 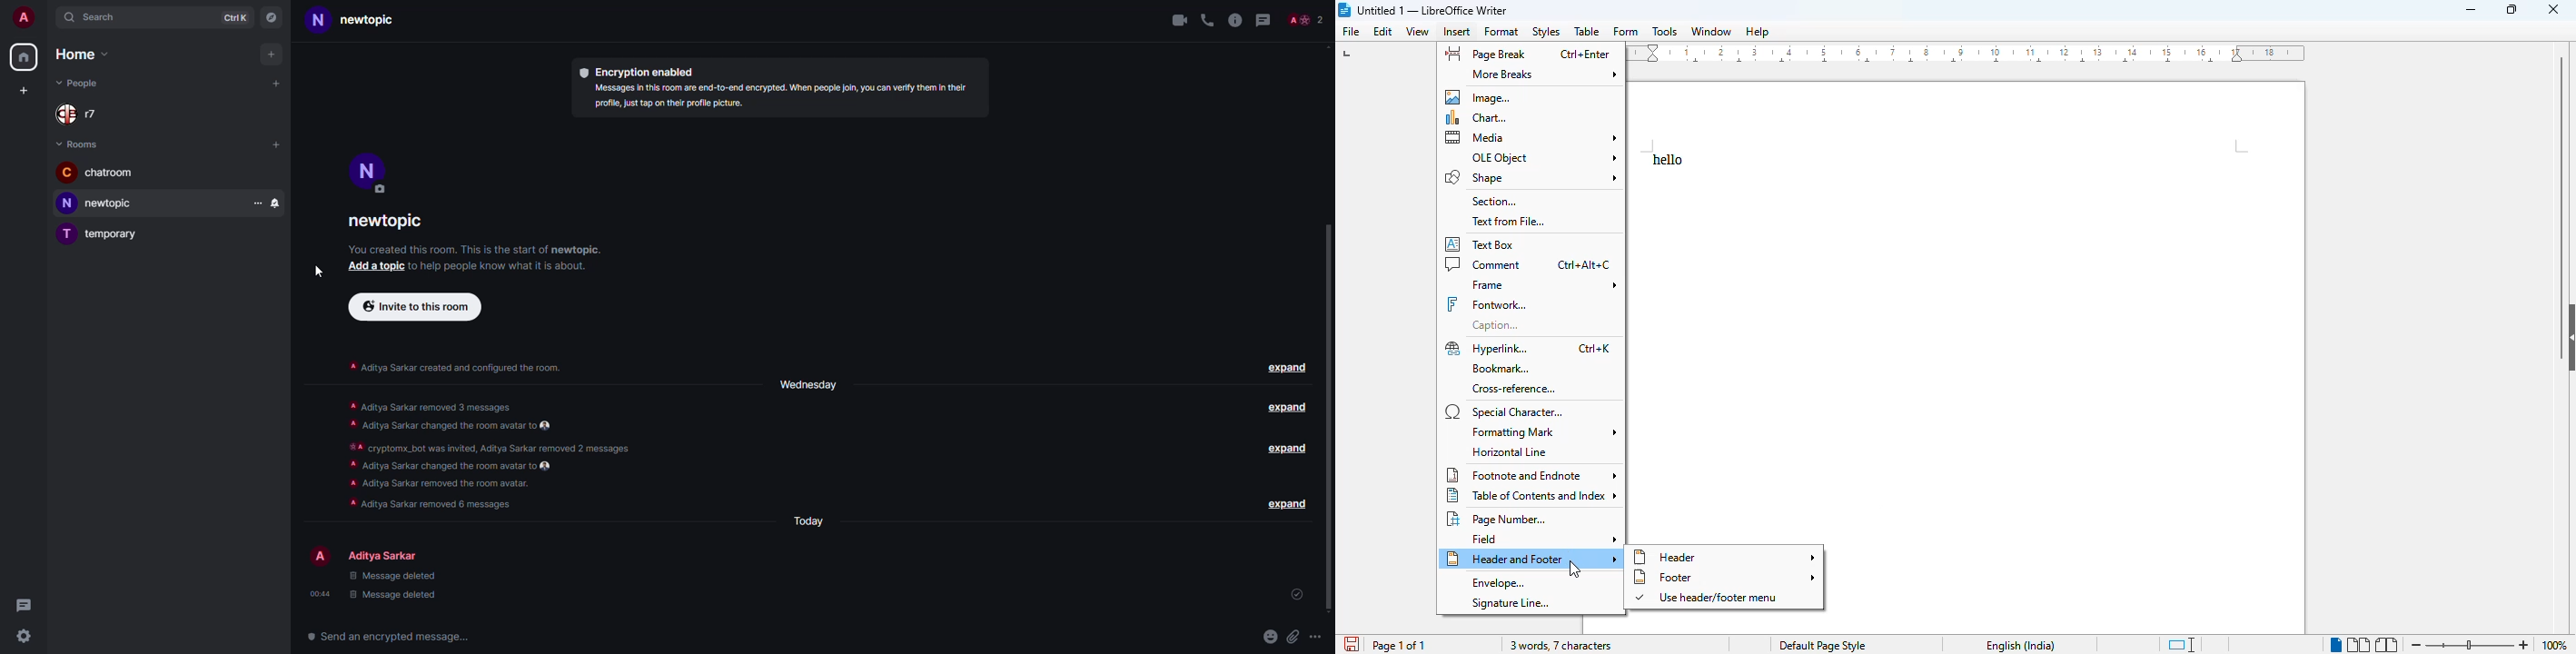 What do you see at coordinates (1759, 32) in the screenshot?
I see `help` at bounding box center [1759, 32].